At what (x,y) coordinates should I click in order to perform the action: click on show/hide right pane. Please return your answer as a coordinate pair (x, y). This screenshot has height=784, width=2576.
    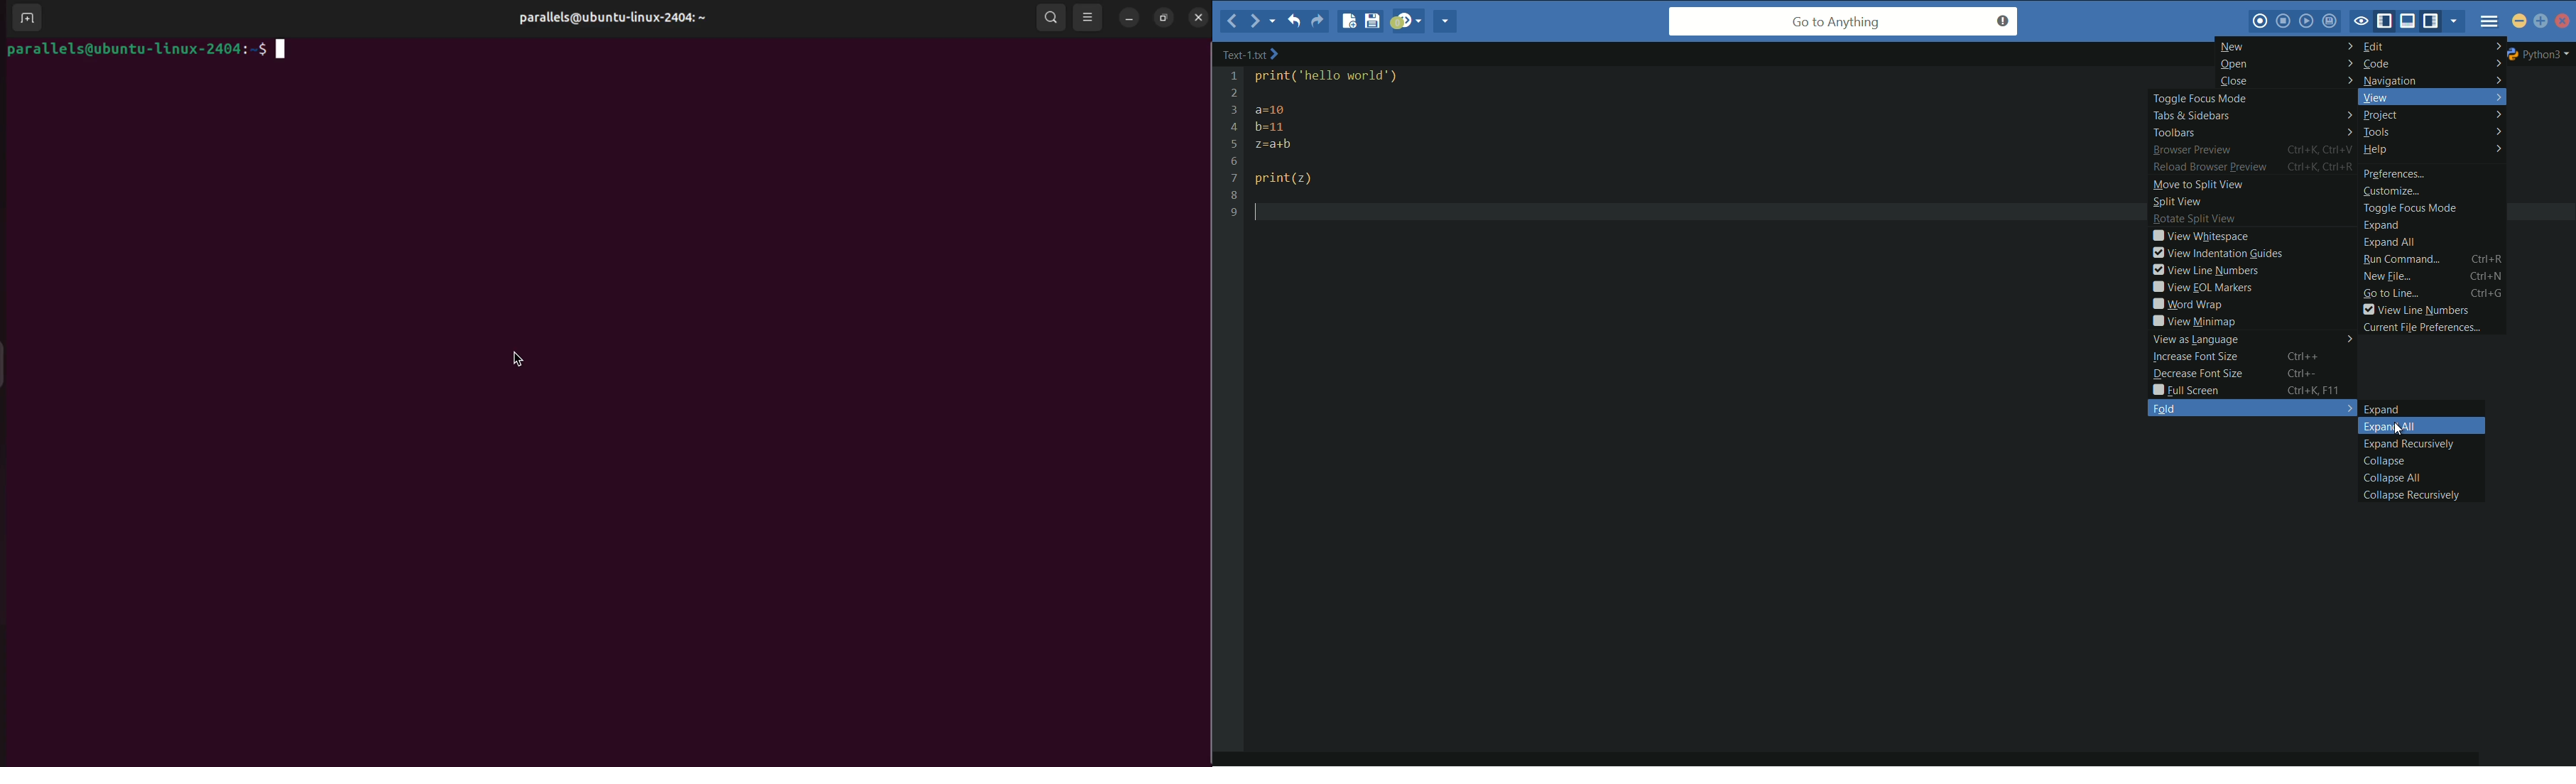
    Looking at the image, I should click on (2435, 22).